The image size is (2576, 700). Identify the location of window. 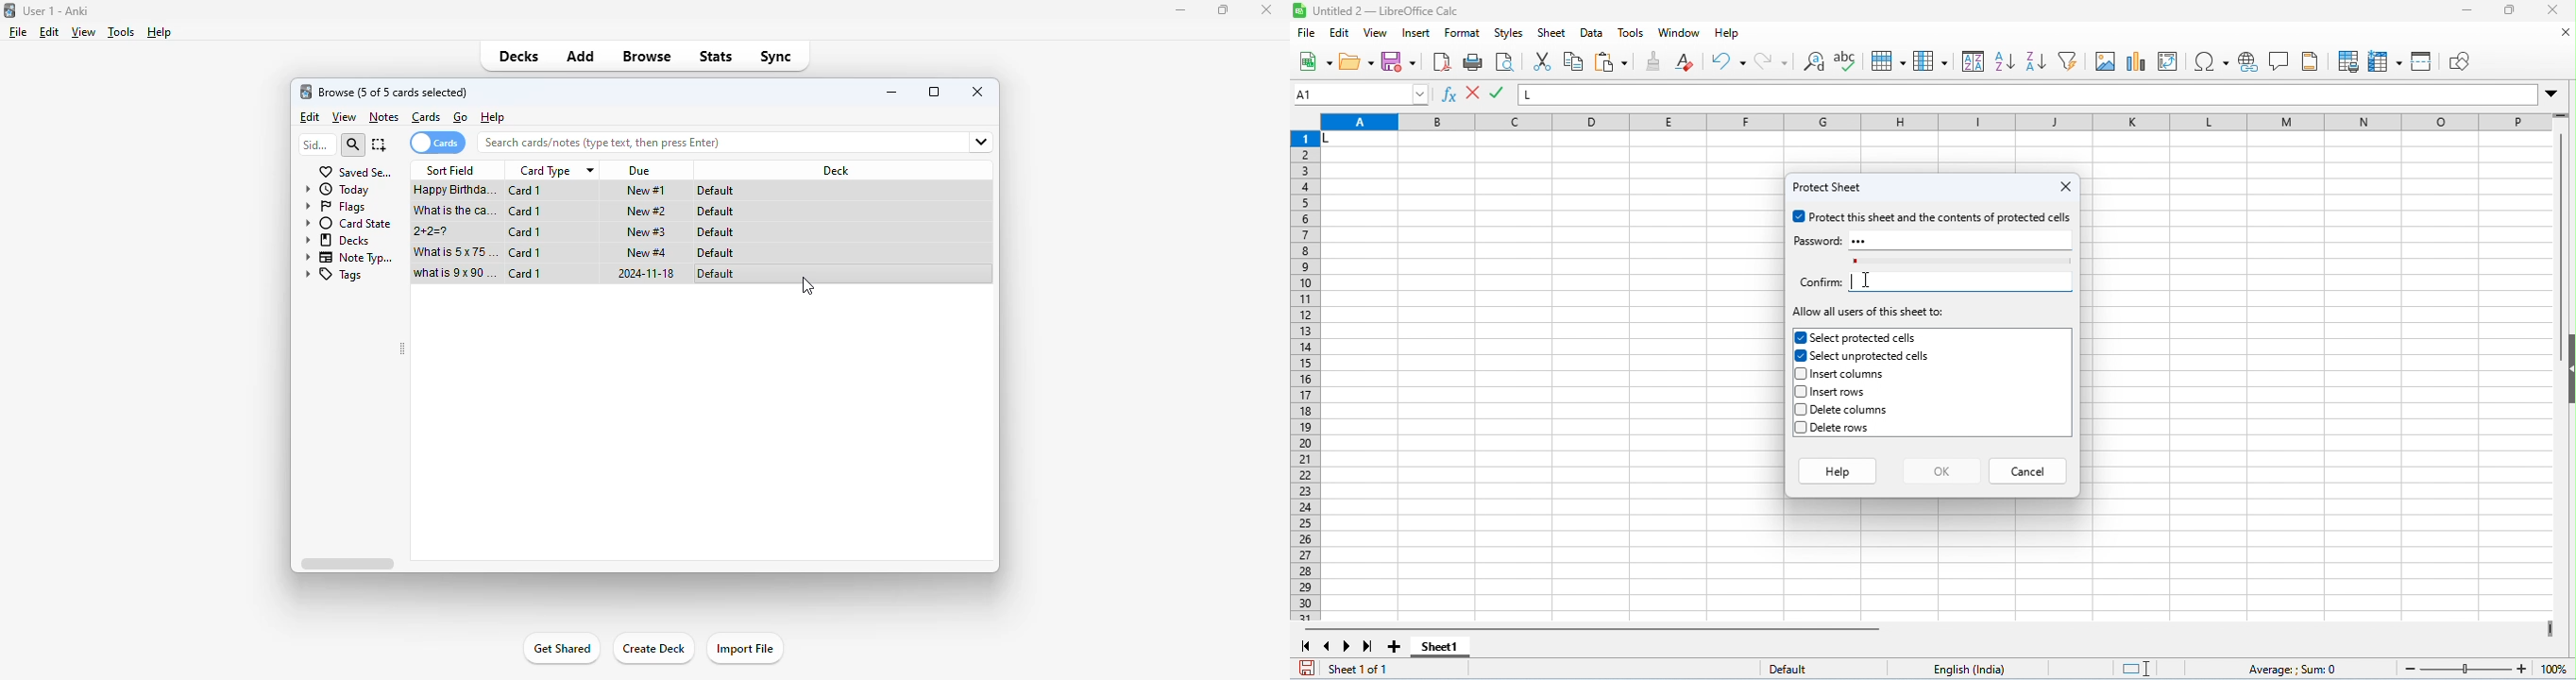
(1678, 33).